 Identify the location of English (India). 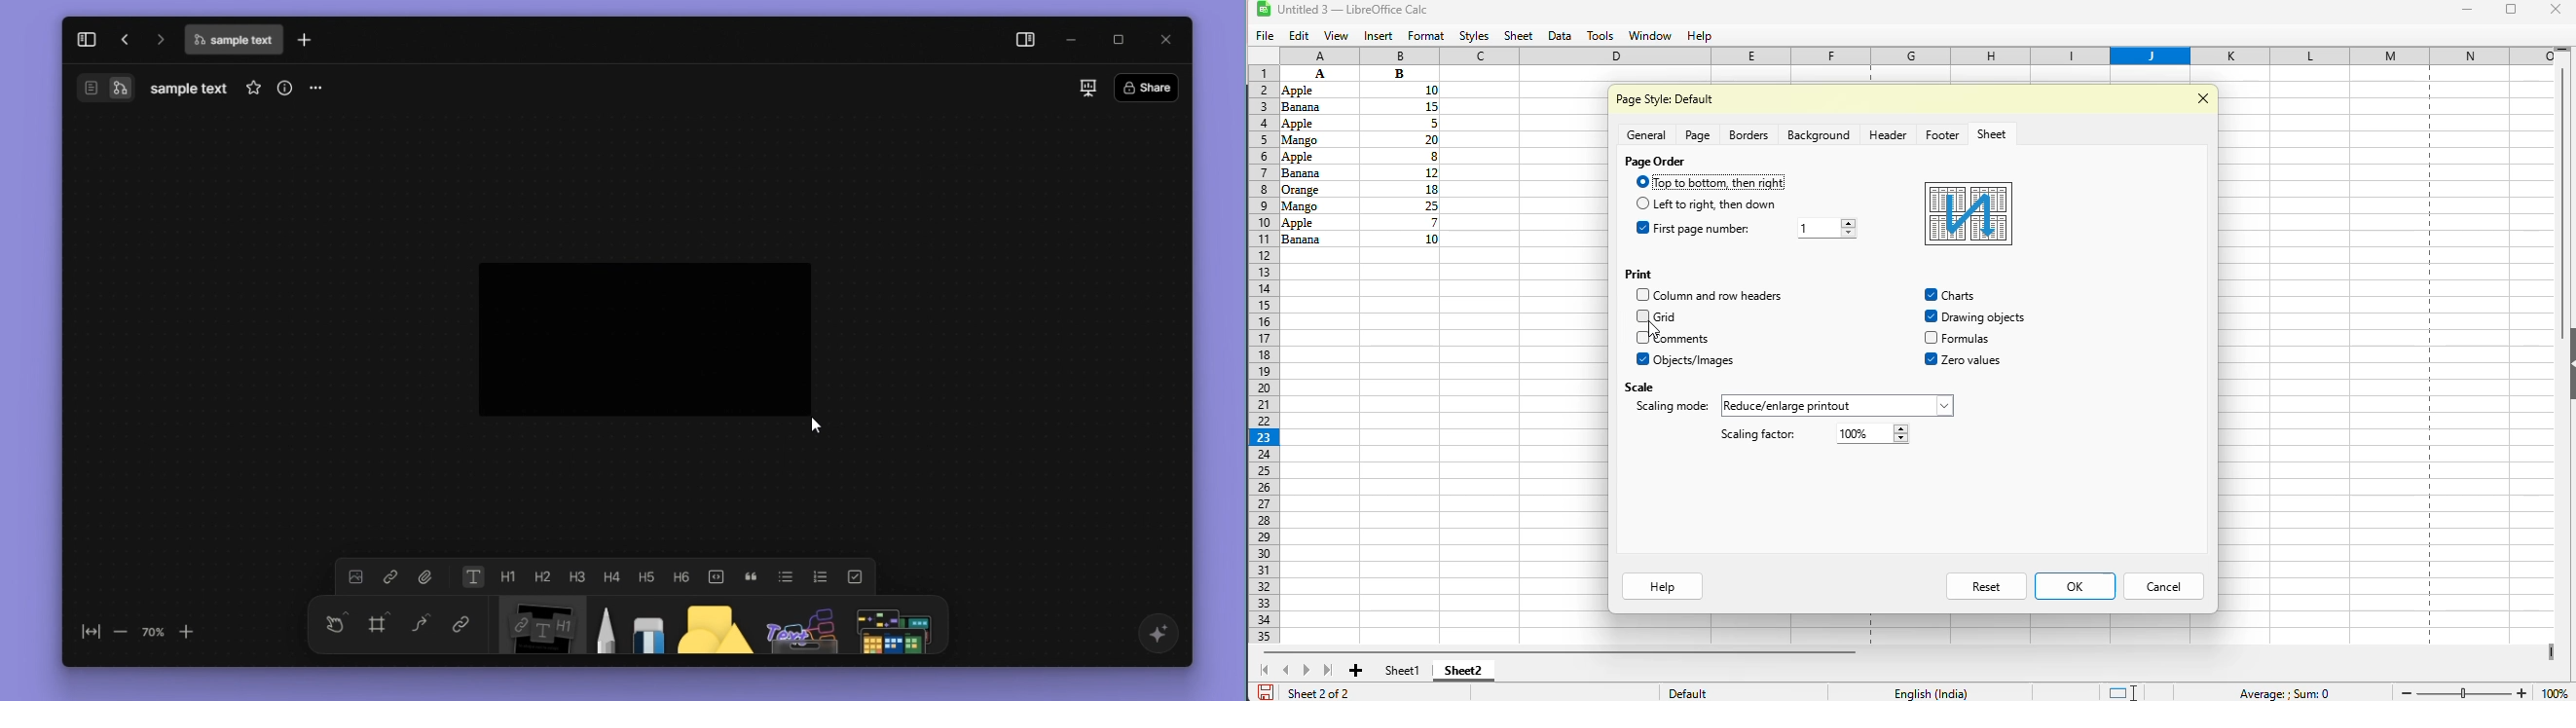
(1931, 692).